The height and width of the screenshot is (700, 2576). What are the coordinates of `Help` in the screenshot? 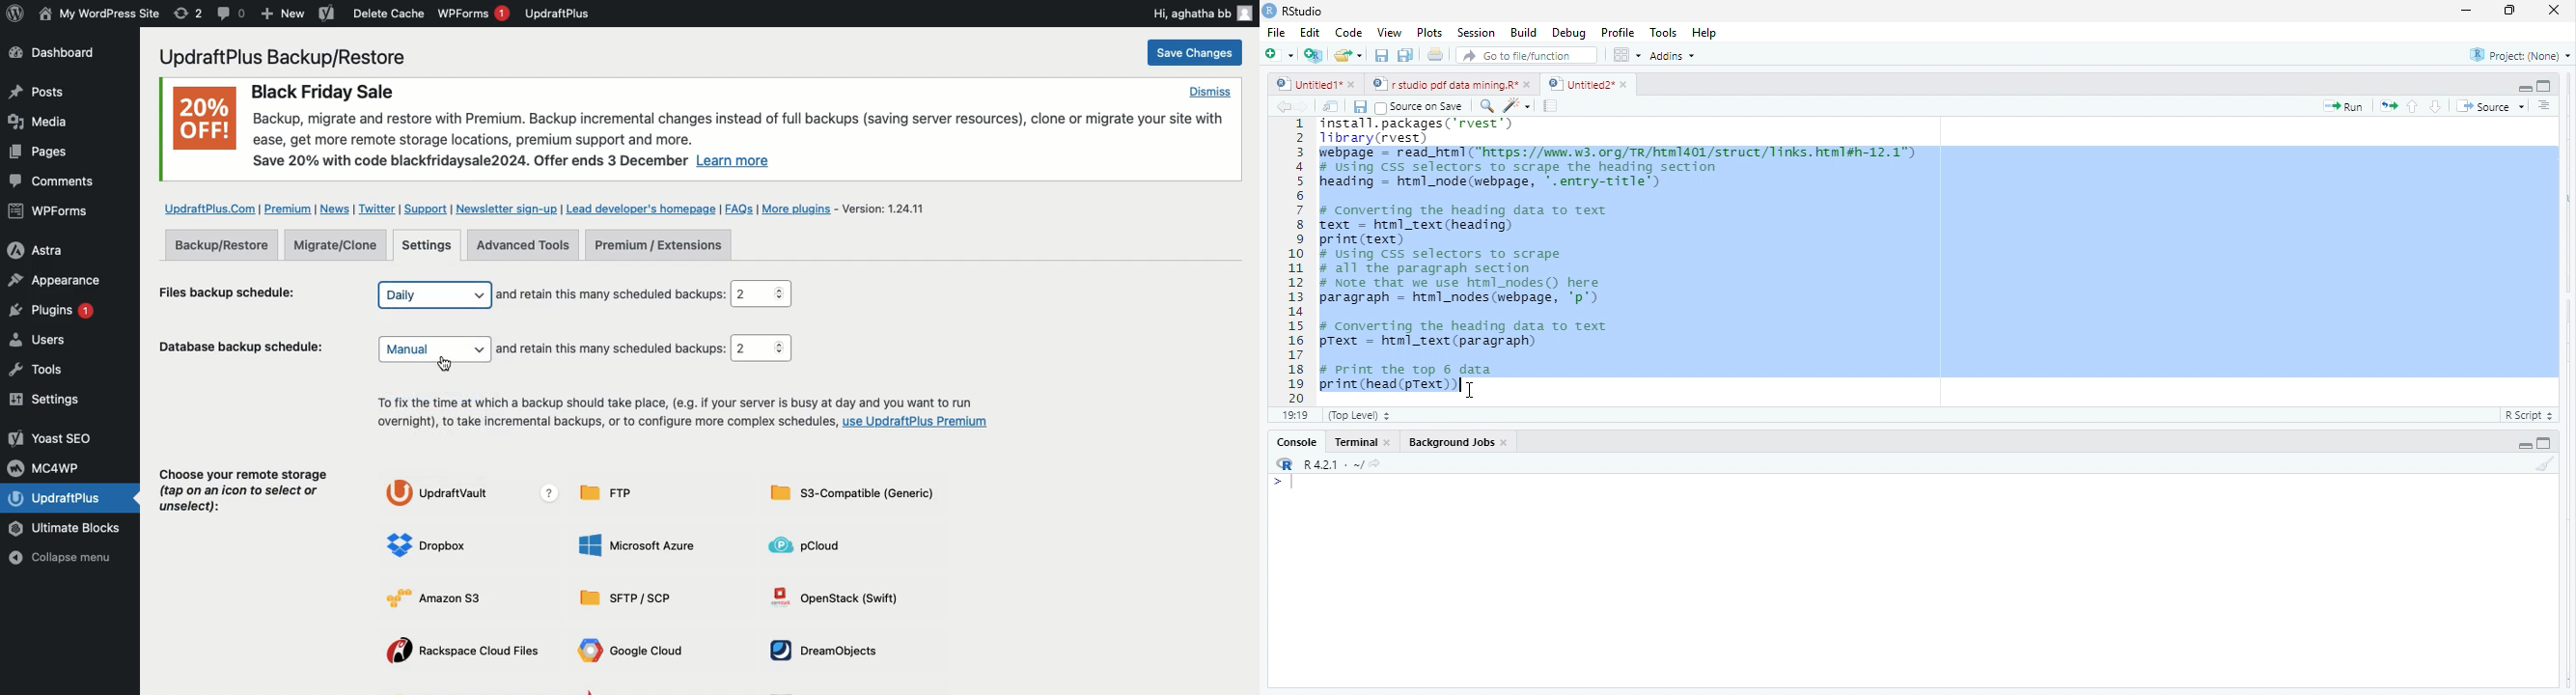 It's located at (1705, 33).